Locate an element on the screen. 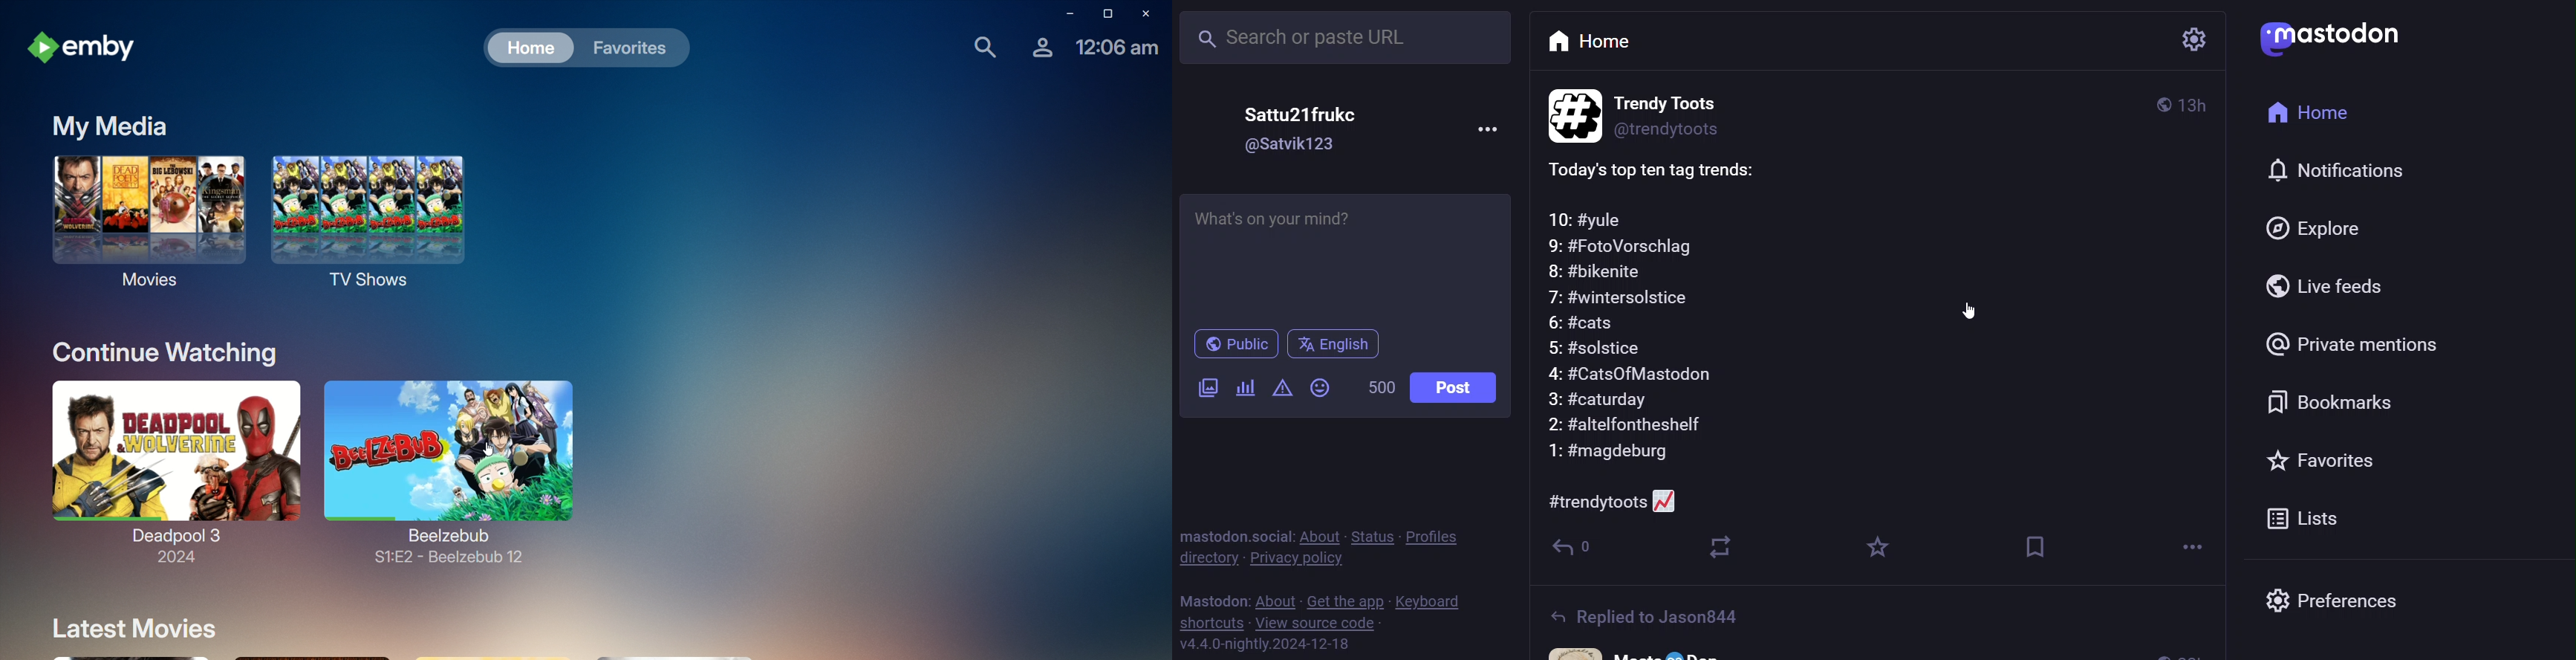 The image size is (2576, 672). public is located at coordinates (2155, 104).